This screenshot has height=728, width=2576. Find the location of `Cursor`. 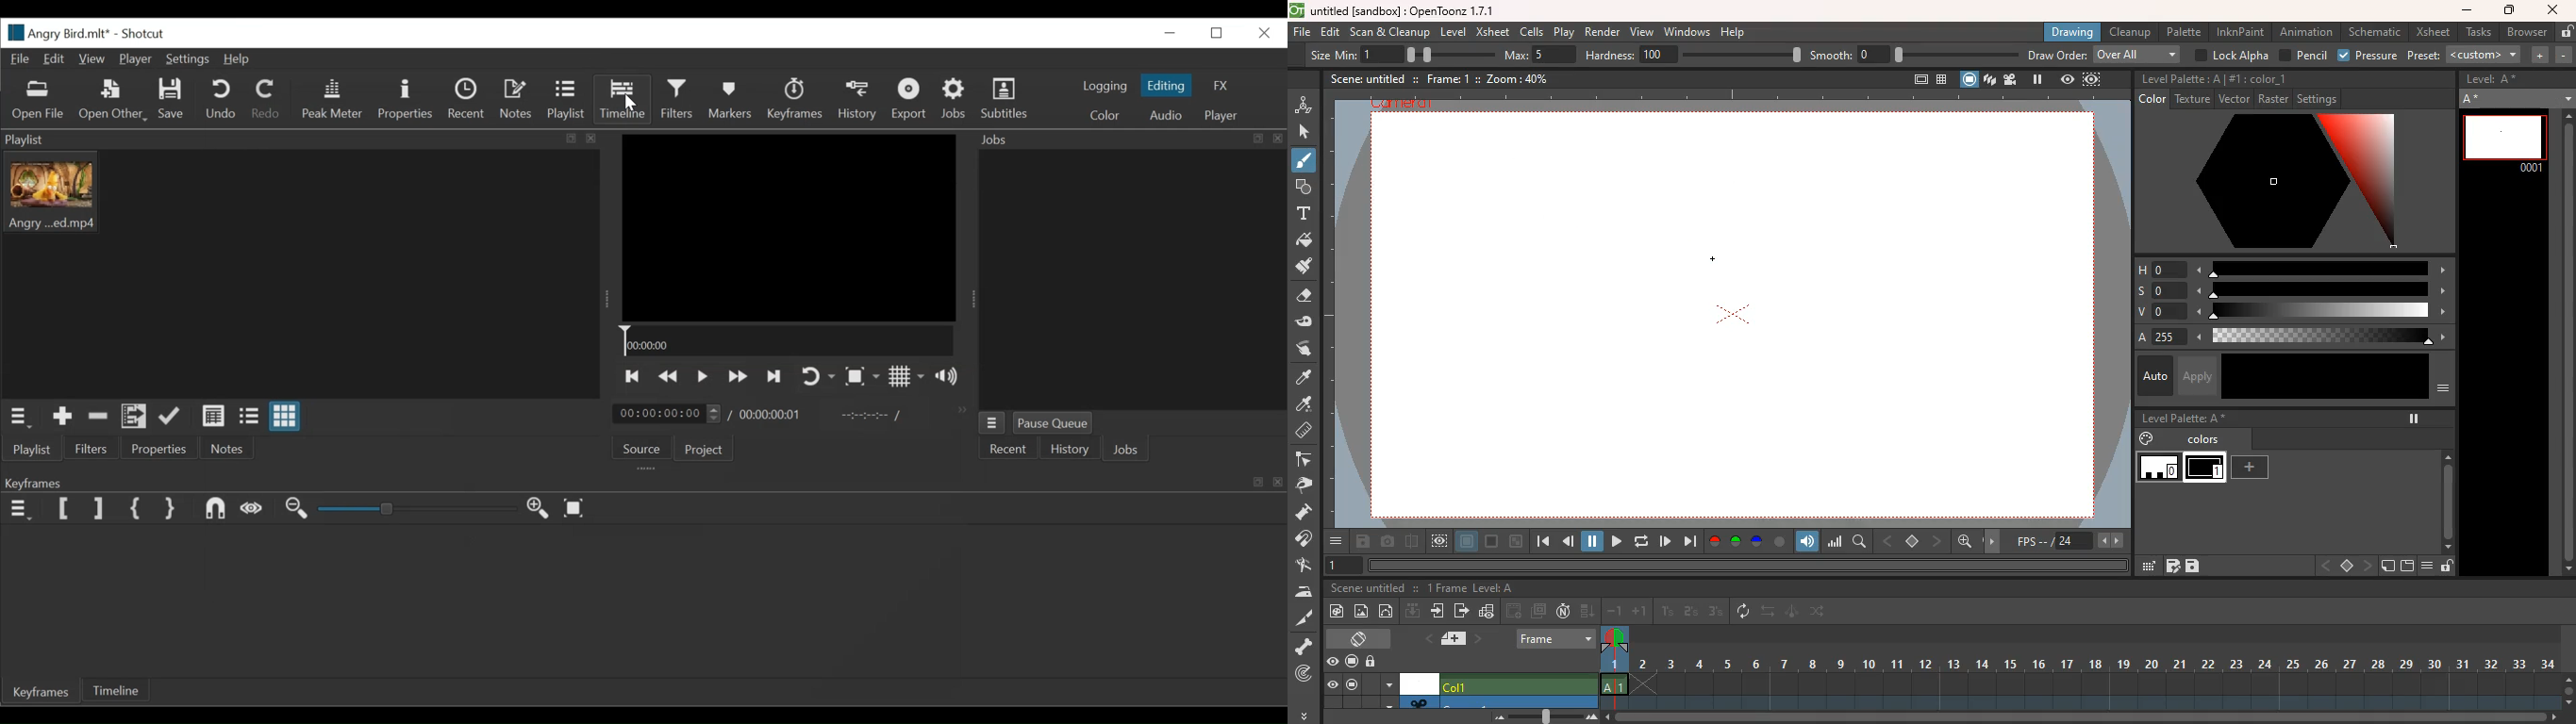

Cursor is located at coordinates (631, 103).